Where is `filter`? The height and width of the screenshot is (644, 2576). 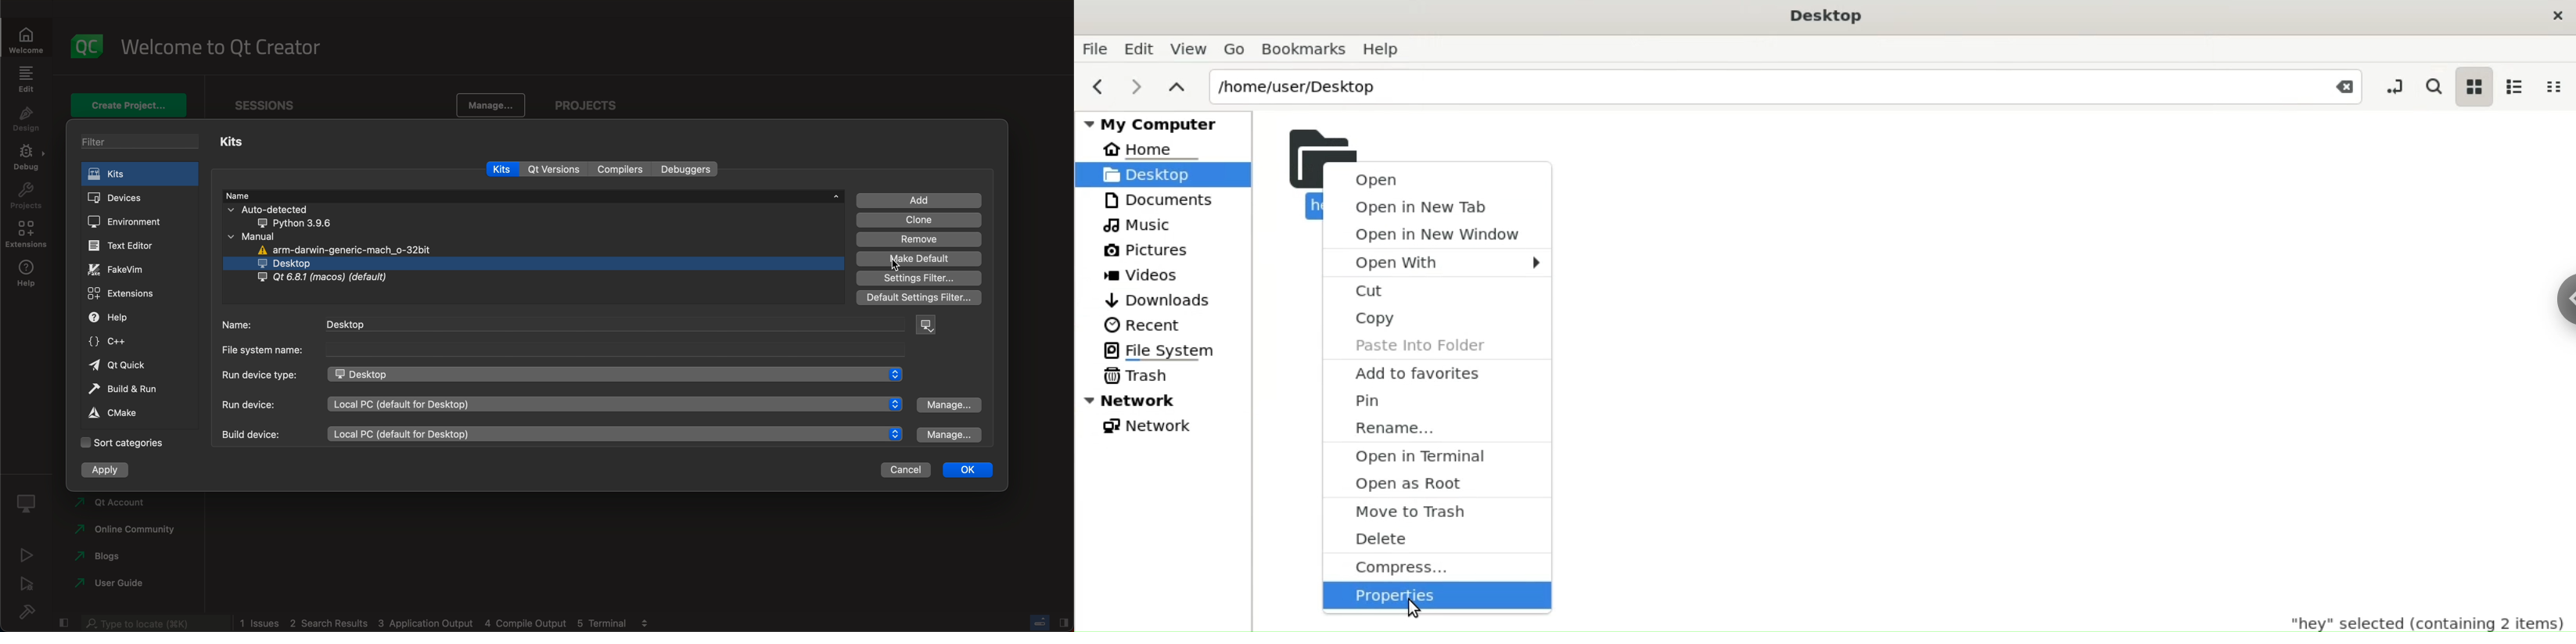 filter is located at coordinates (142, 141).